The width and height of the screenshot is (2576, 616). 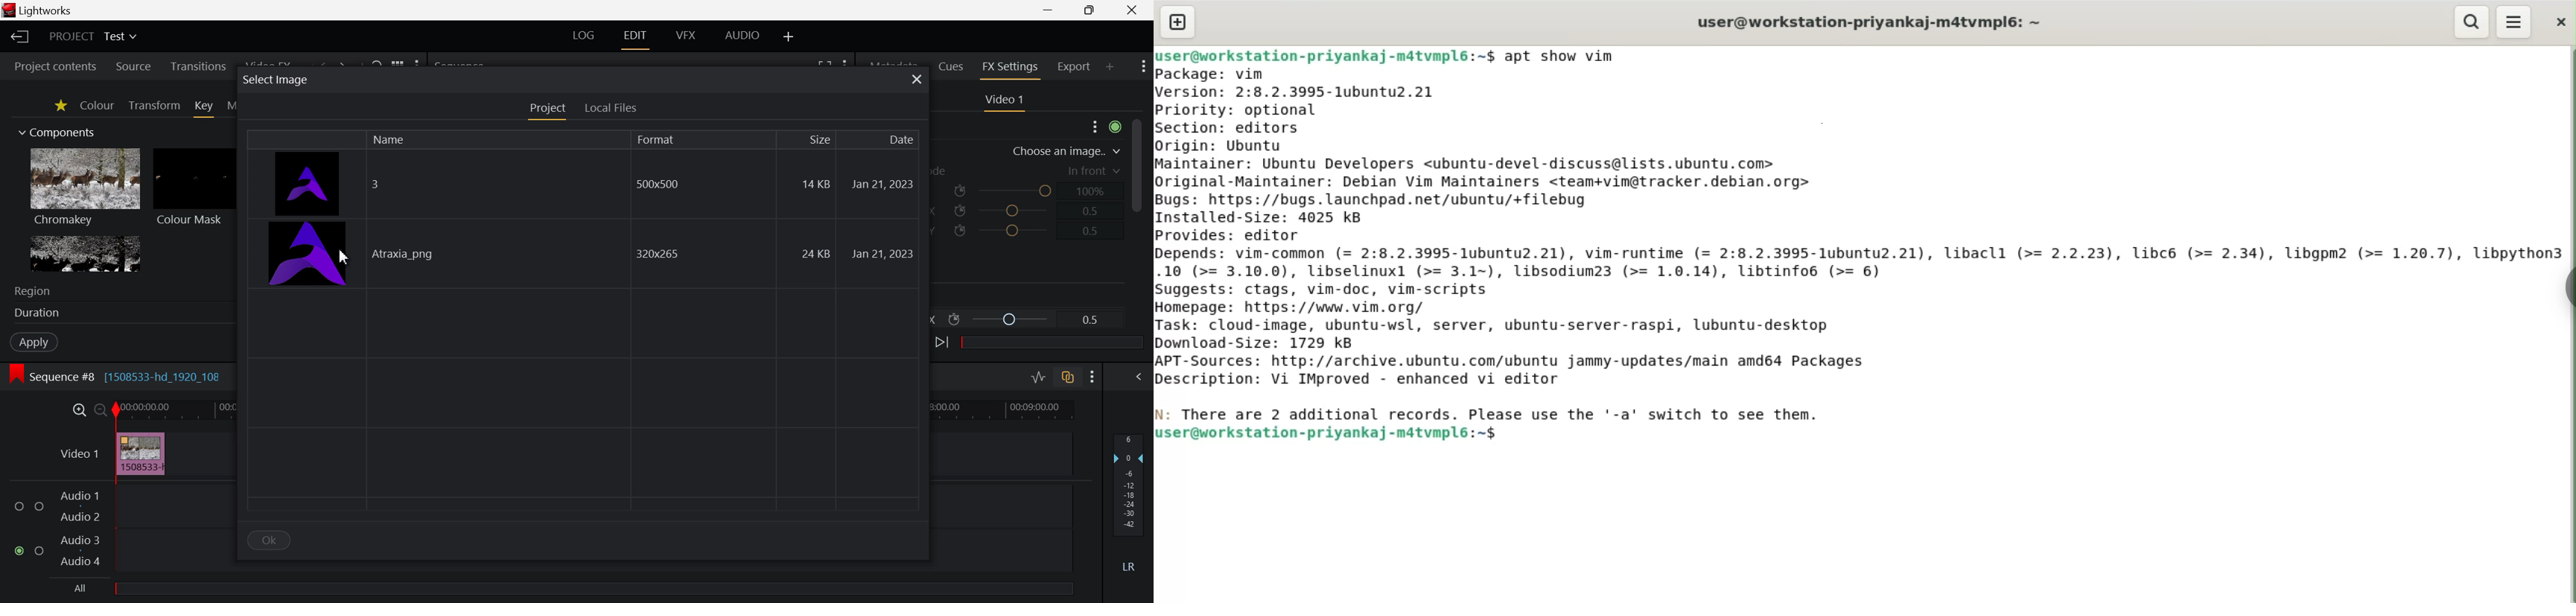 I want to click on Date, so click(x=901, y=140).